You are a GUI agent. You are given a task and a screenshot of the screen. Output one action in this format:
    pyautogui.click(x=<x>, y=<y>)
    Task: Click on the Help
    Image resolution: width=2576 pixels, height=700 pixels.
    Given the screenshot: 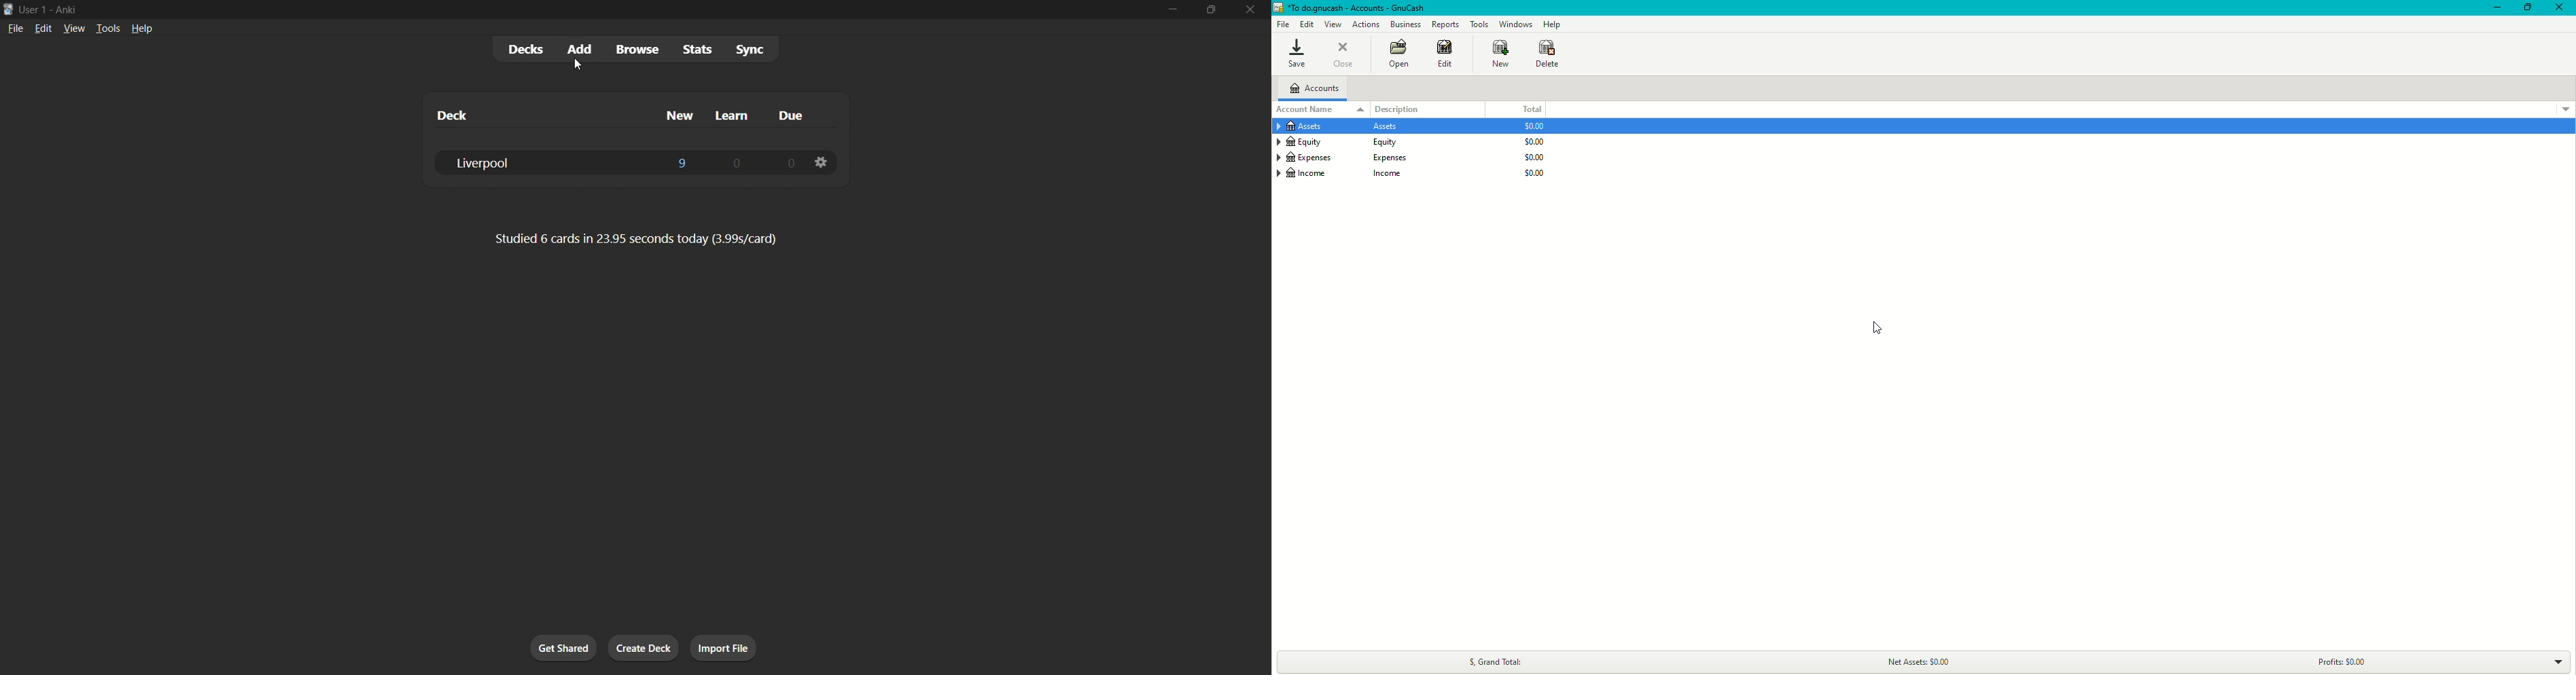 What is the action you would take?
    pyautogui.click(x=1552, y=24)
    